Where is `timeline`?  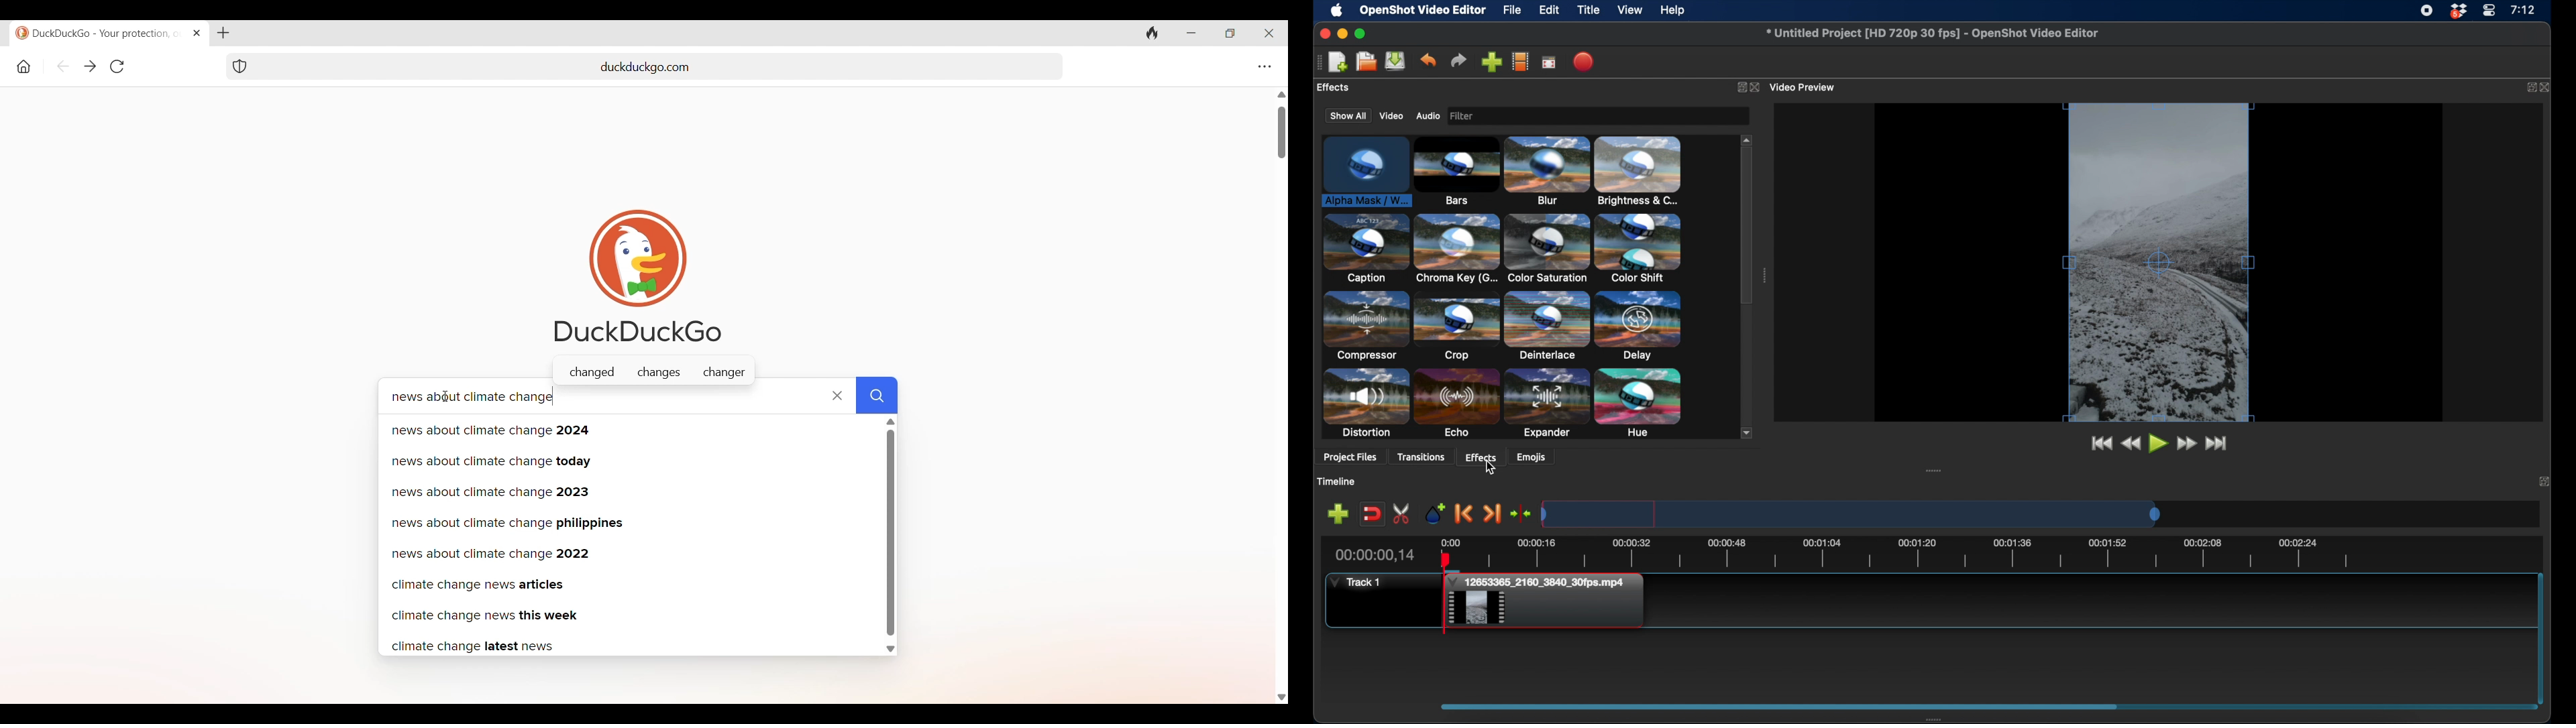 timeline is located at coordinates (1336, 481).